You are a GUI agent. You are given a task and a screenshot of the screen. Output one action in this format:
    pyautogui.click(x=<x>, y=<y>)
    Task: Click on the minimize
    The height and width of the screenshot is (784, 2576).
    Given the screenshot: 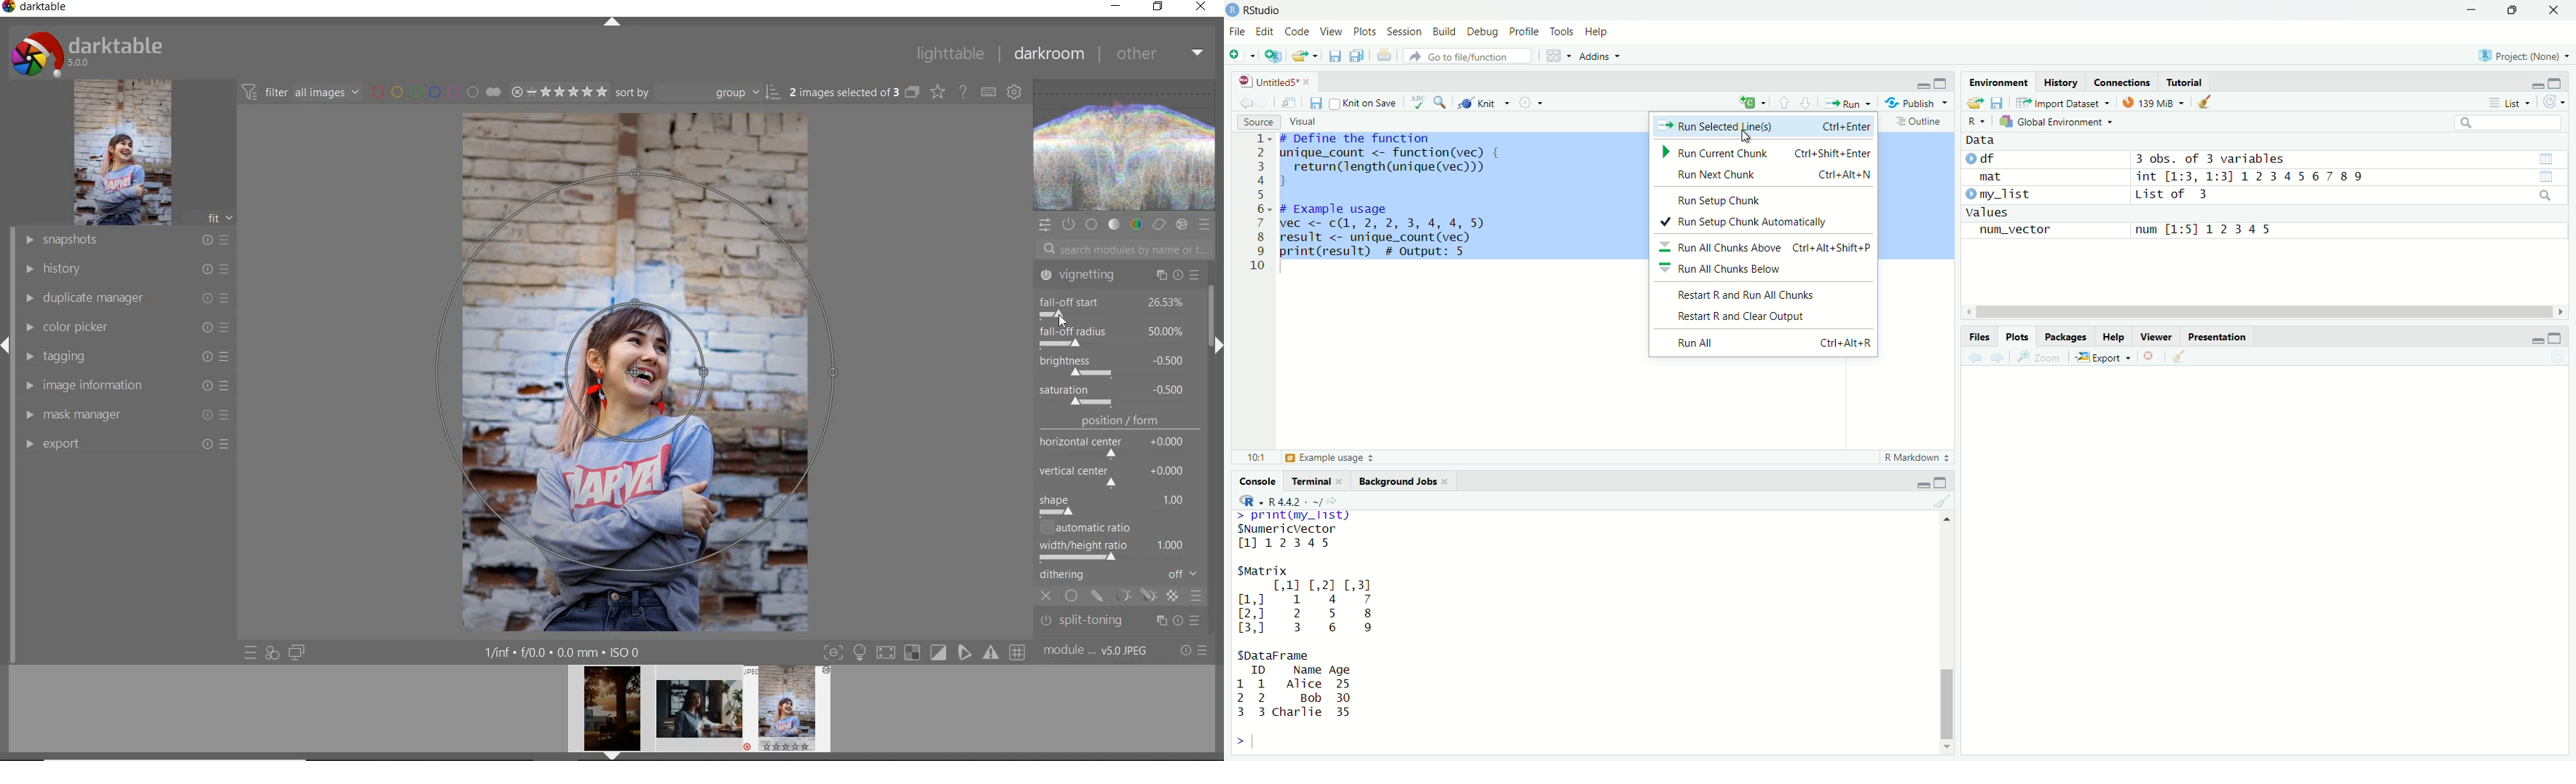 What is the action you would take?
    pyautogui.click(x=2536, y=341)
    